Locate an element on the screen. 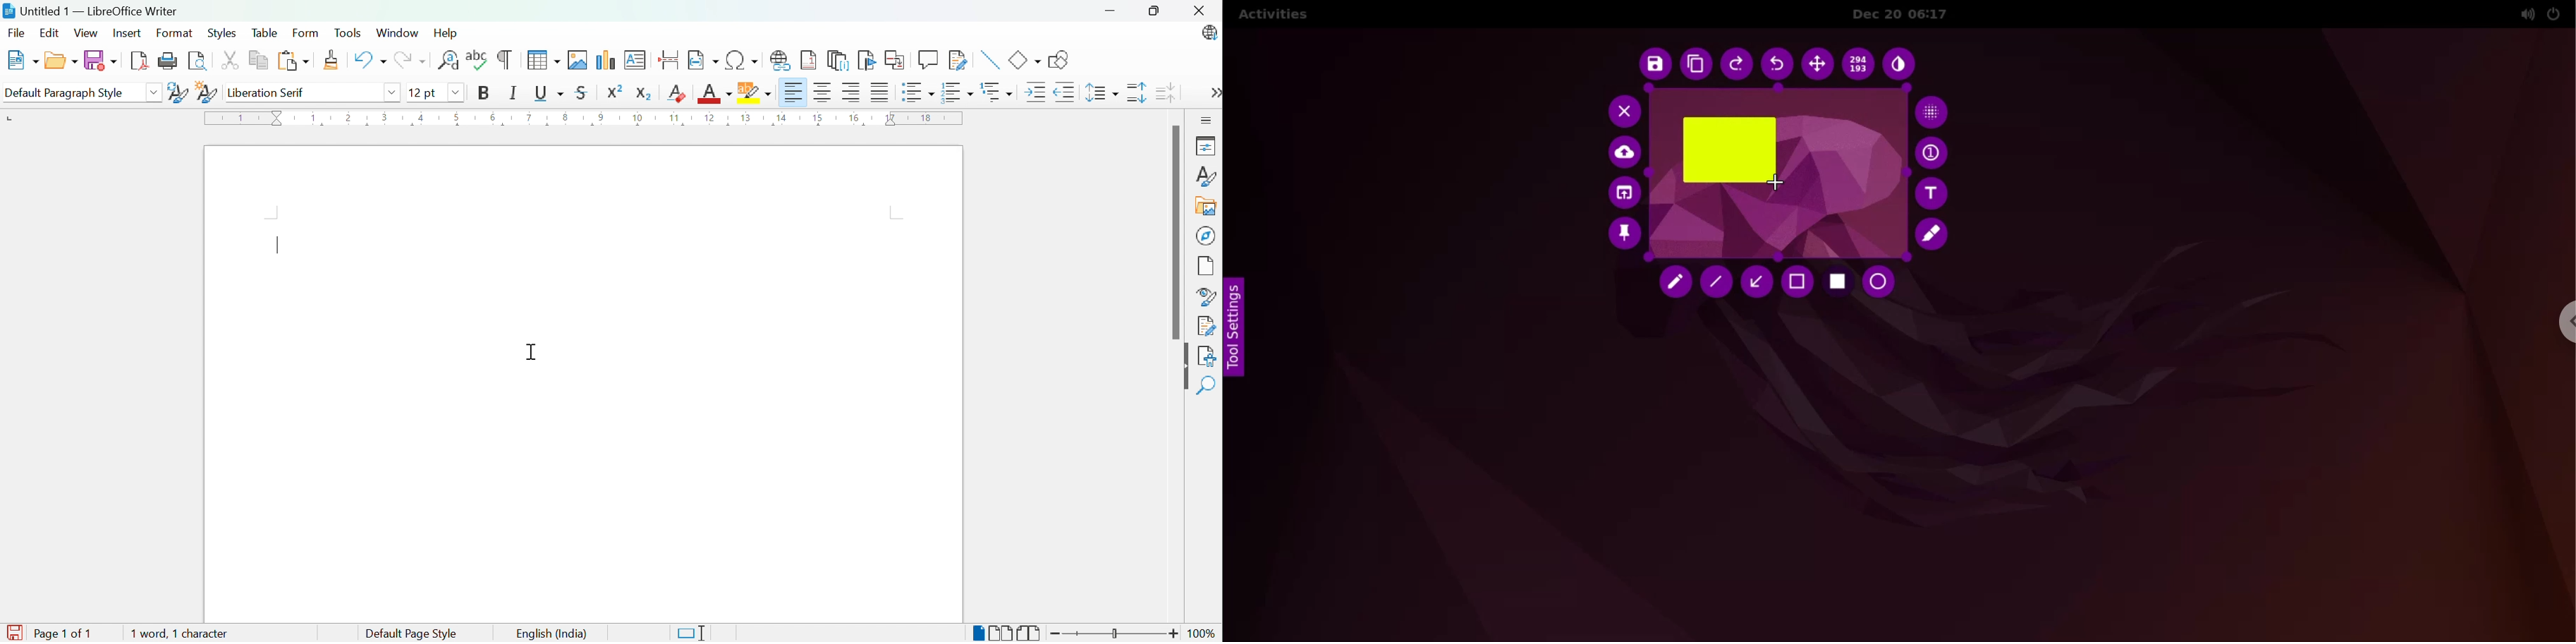 The image size is (2576, 644). Basic shapes is located at coordinates (1026, 60).